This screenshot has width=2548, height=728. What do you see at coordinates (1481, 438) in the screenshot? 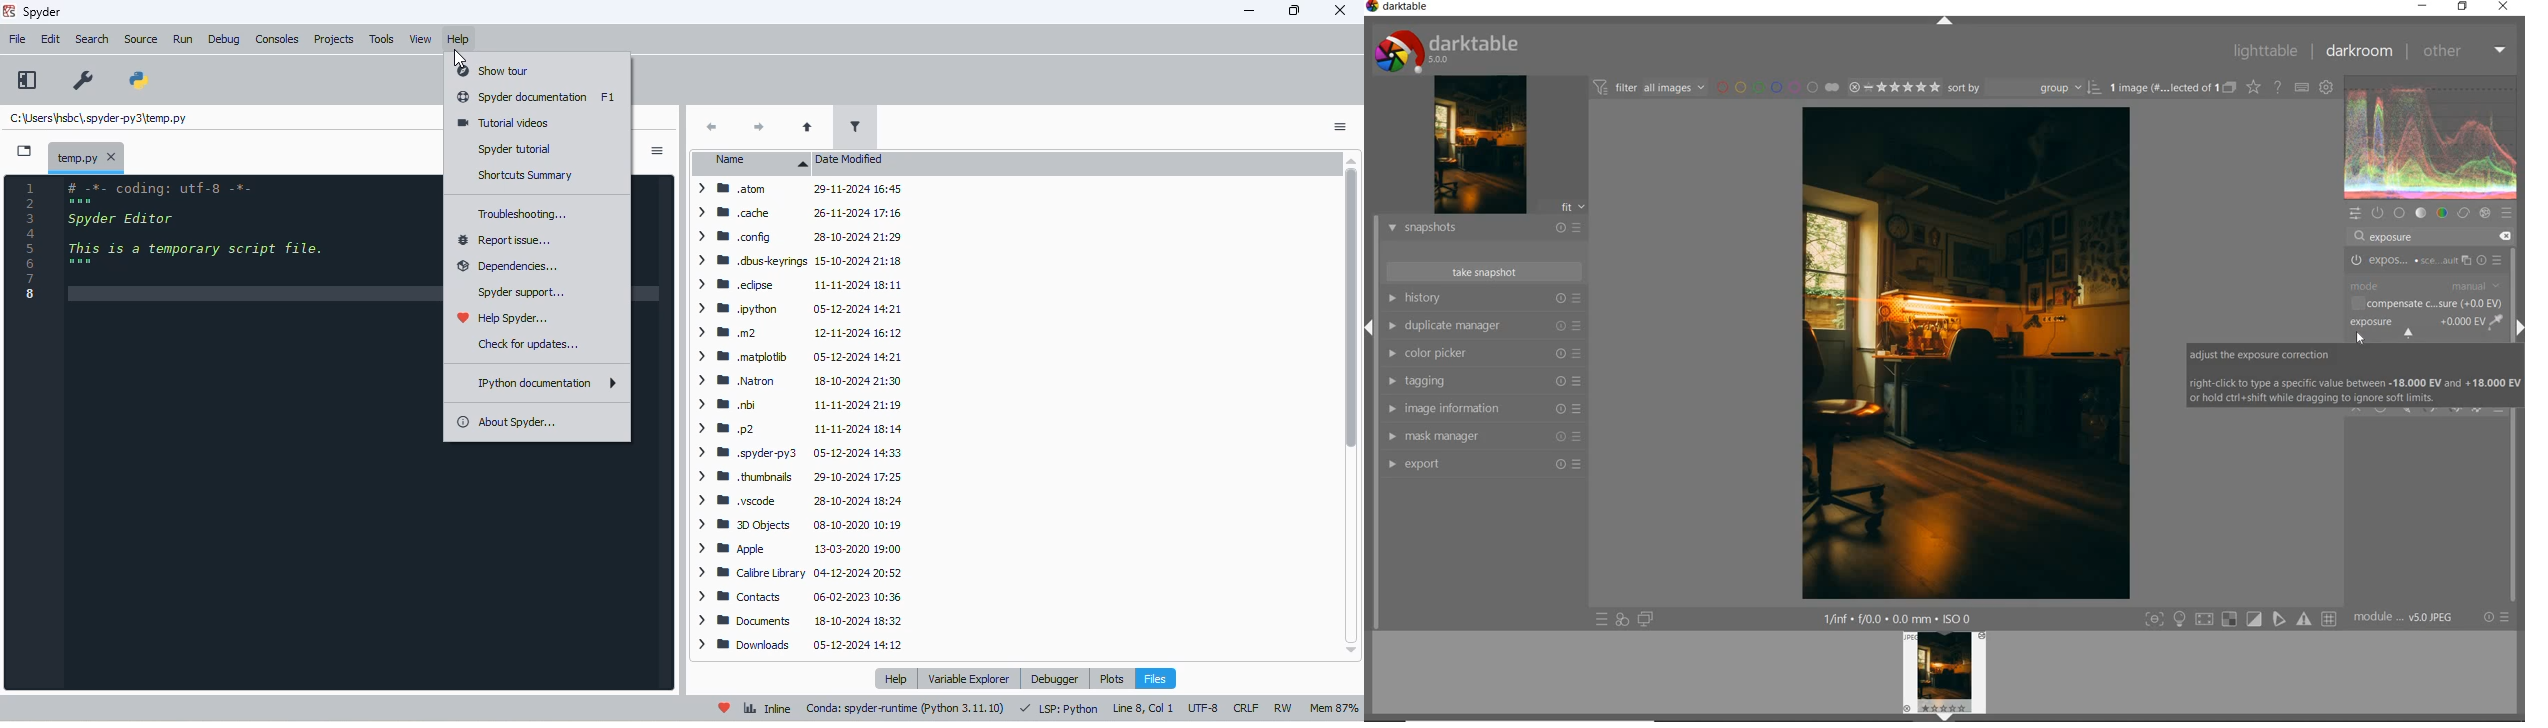
I see `mask manager` at bounding box center [1481, 438].